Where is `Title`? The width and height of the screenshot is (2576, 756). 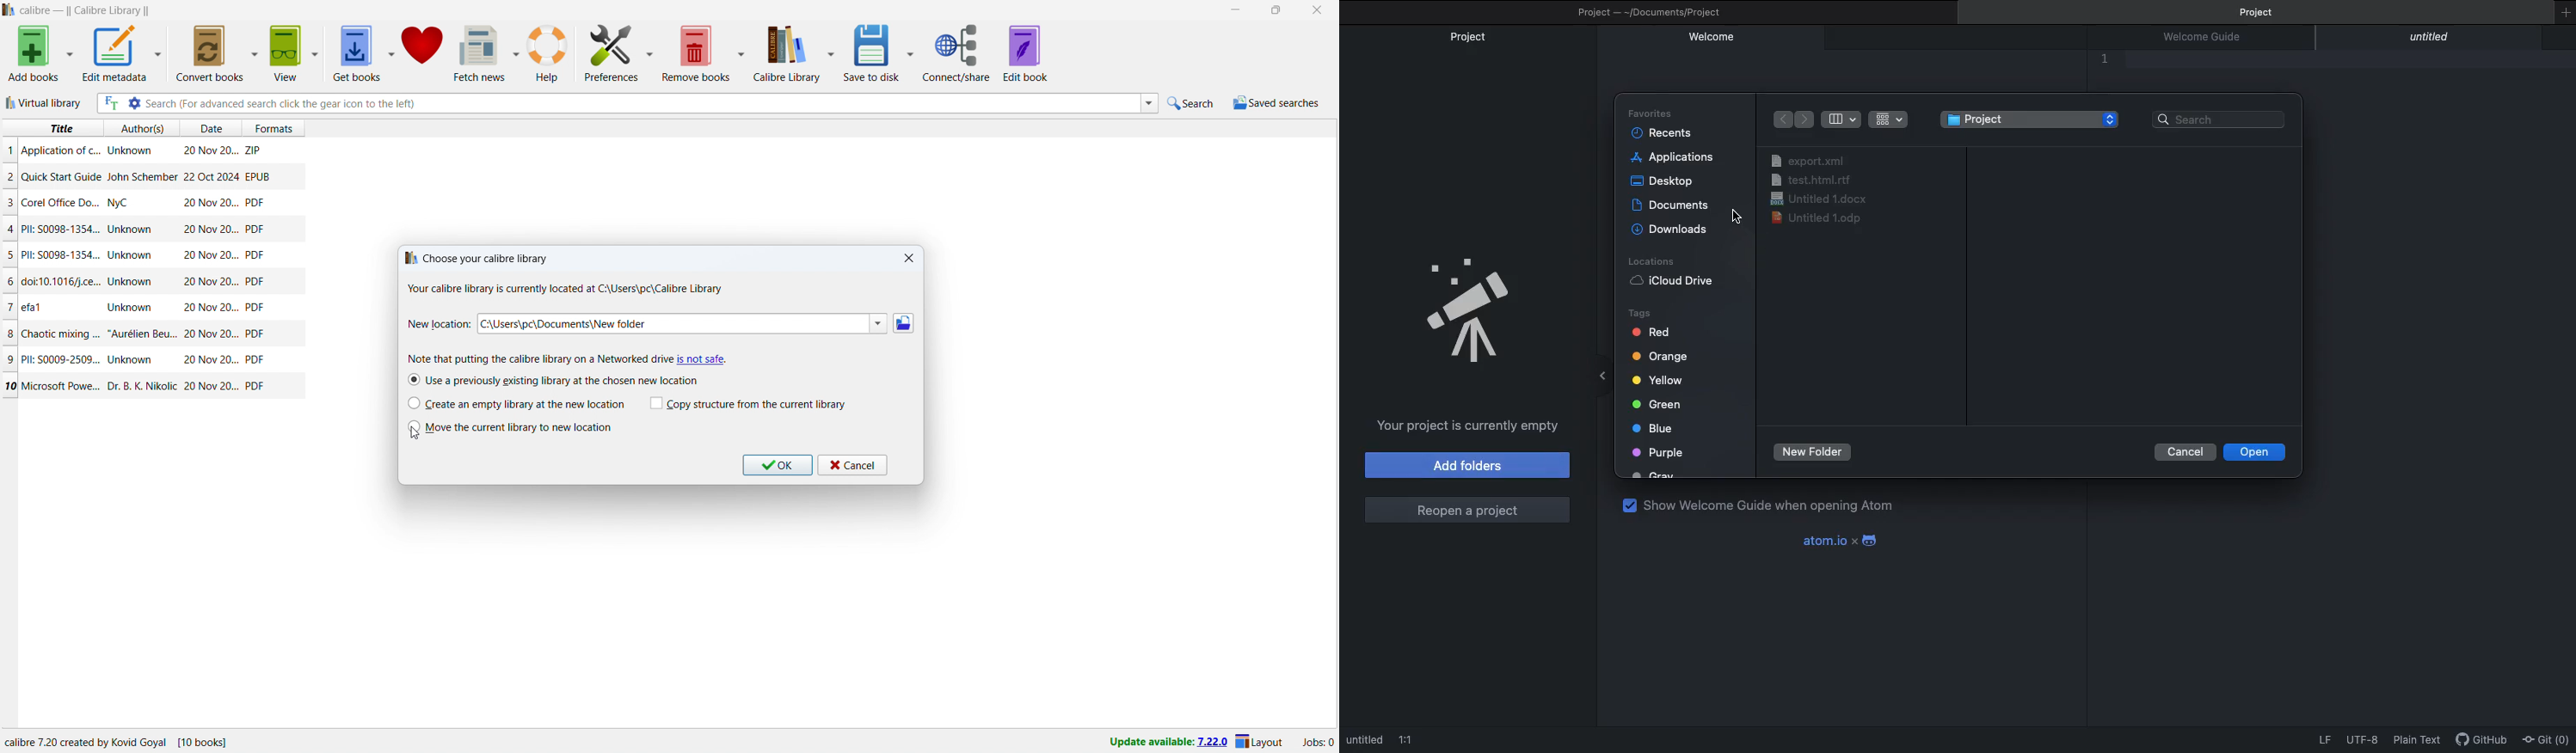 Title is located at coordinates (61, 333).